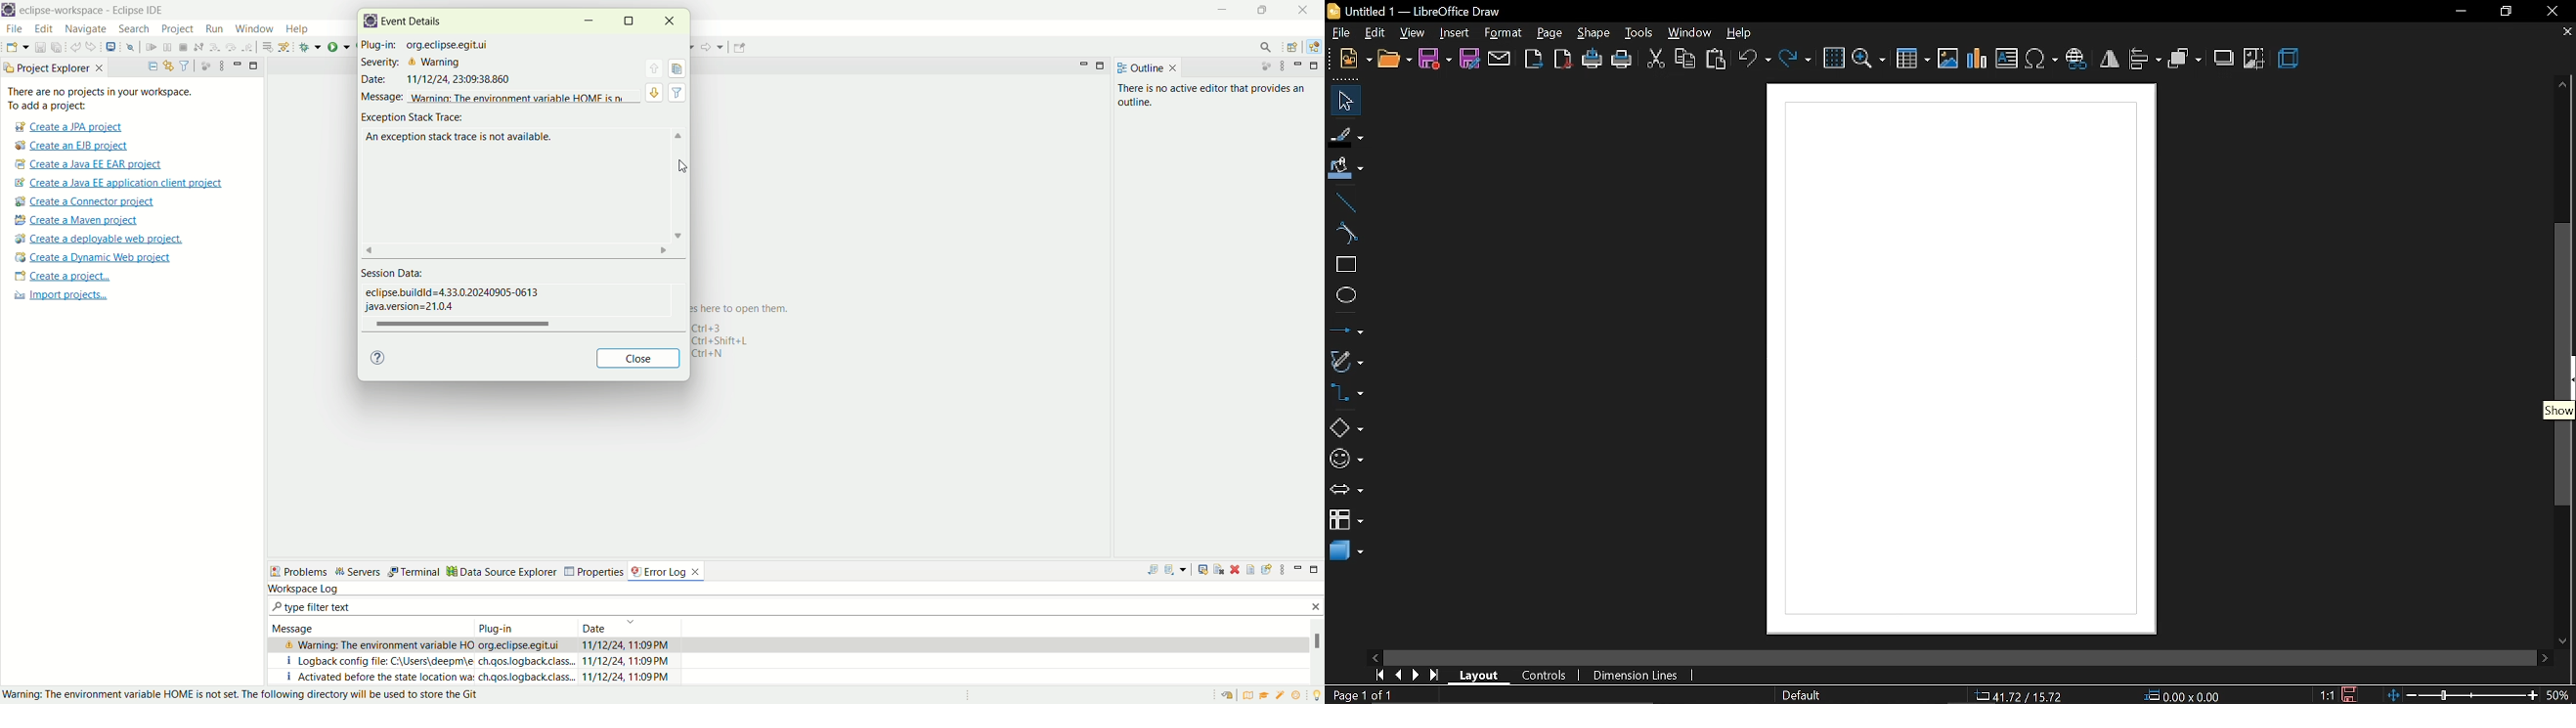  What do you see at coordinates (2224, 60) in the screenshot?
I see `shadow` at bounding box center [2224, 60].